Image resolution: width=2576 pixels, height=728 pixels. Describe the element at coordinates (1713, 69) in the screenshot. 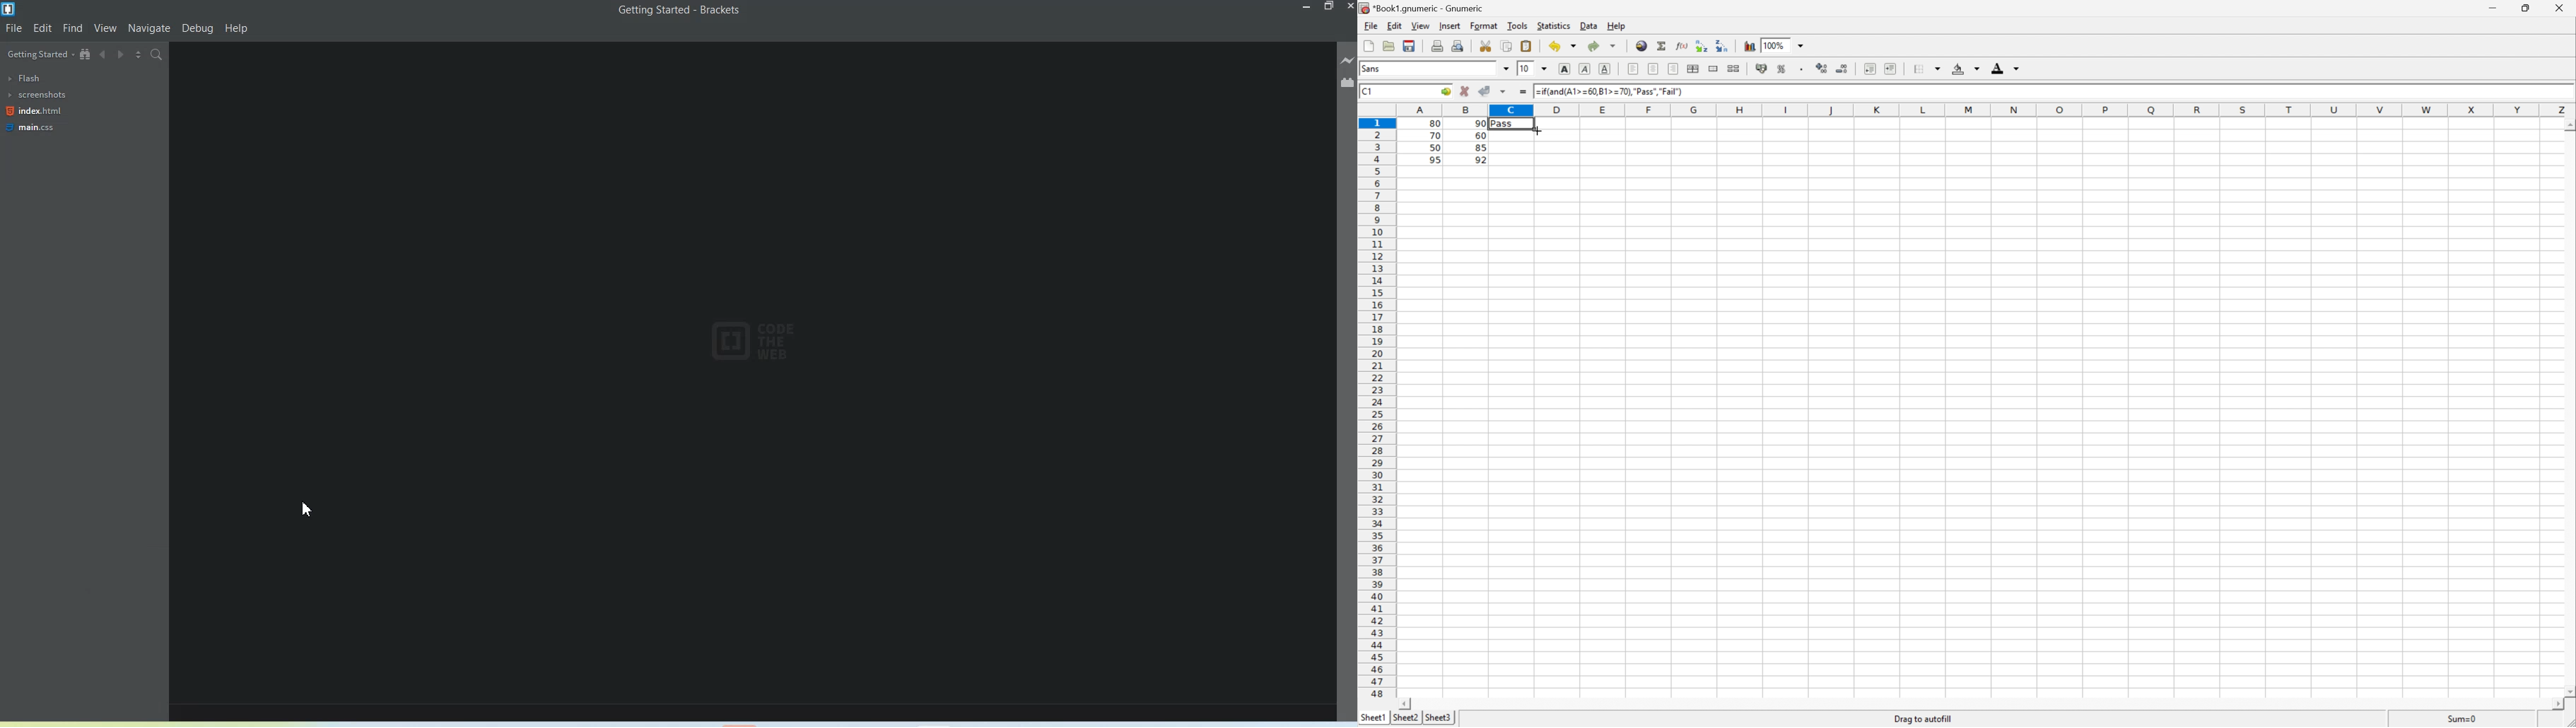

I see `Merge ranges of cells` at that location.